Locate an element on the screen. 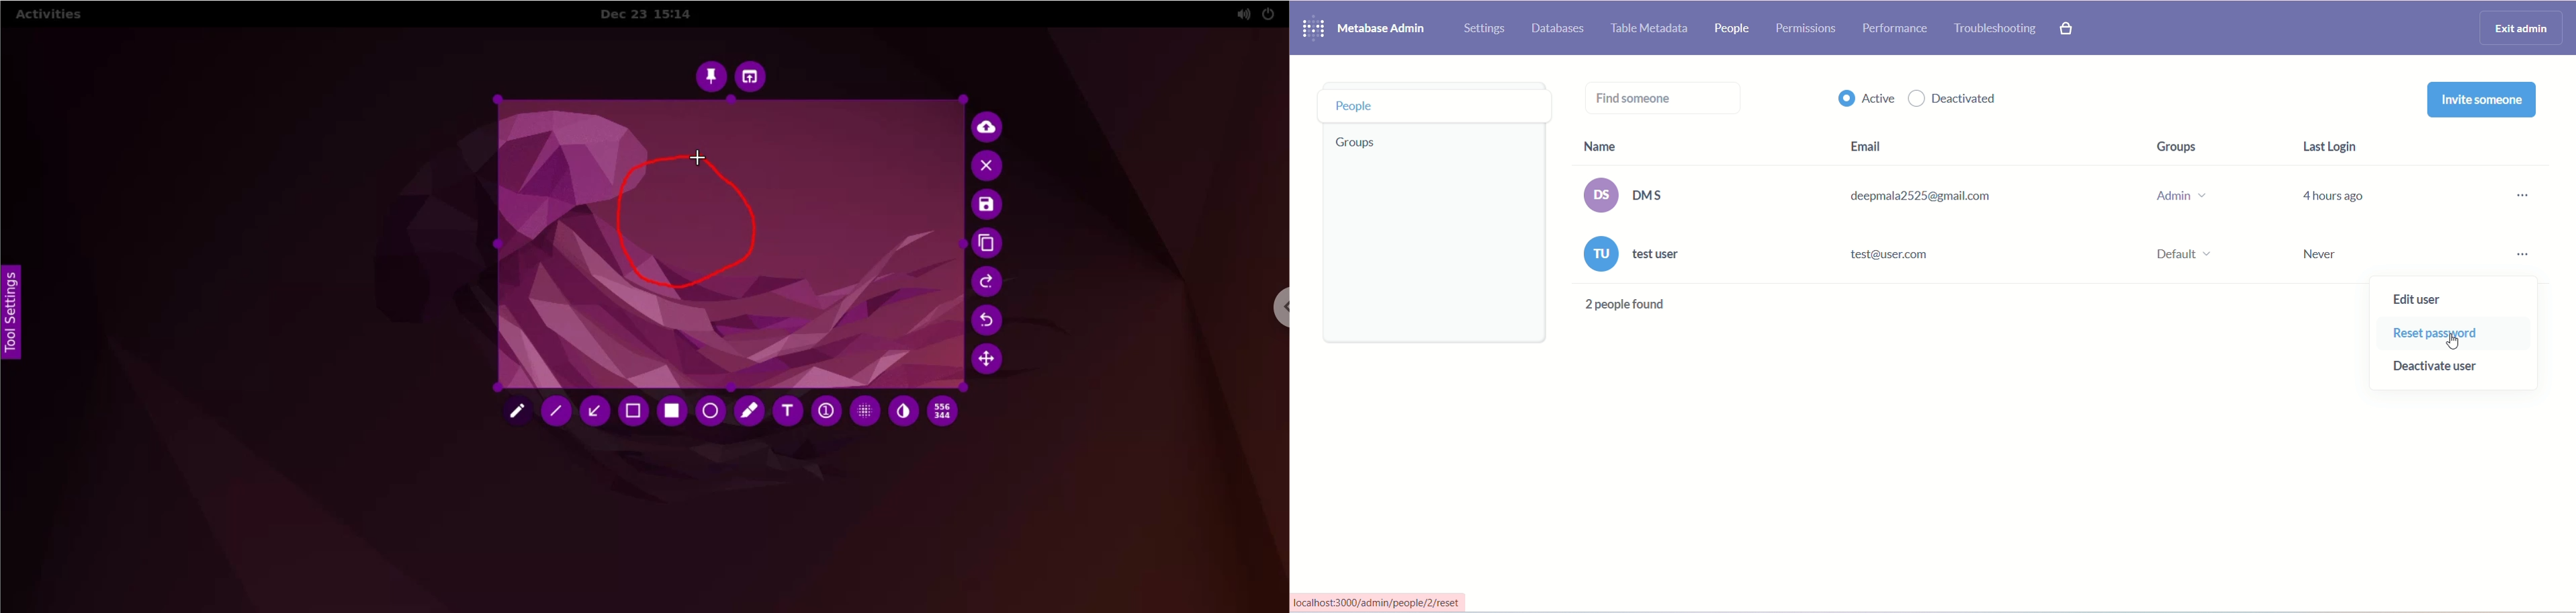  text tool is located at coordinates (789, 413).